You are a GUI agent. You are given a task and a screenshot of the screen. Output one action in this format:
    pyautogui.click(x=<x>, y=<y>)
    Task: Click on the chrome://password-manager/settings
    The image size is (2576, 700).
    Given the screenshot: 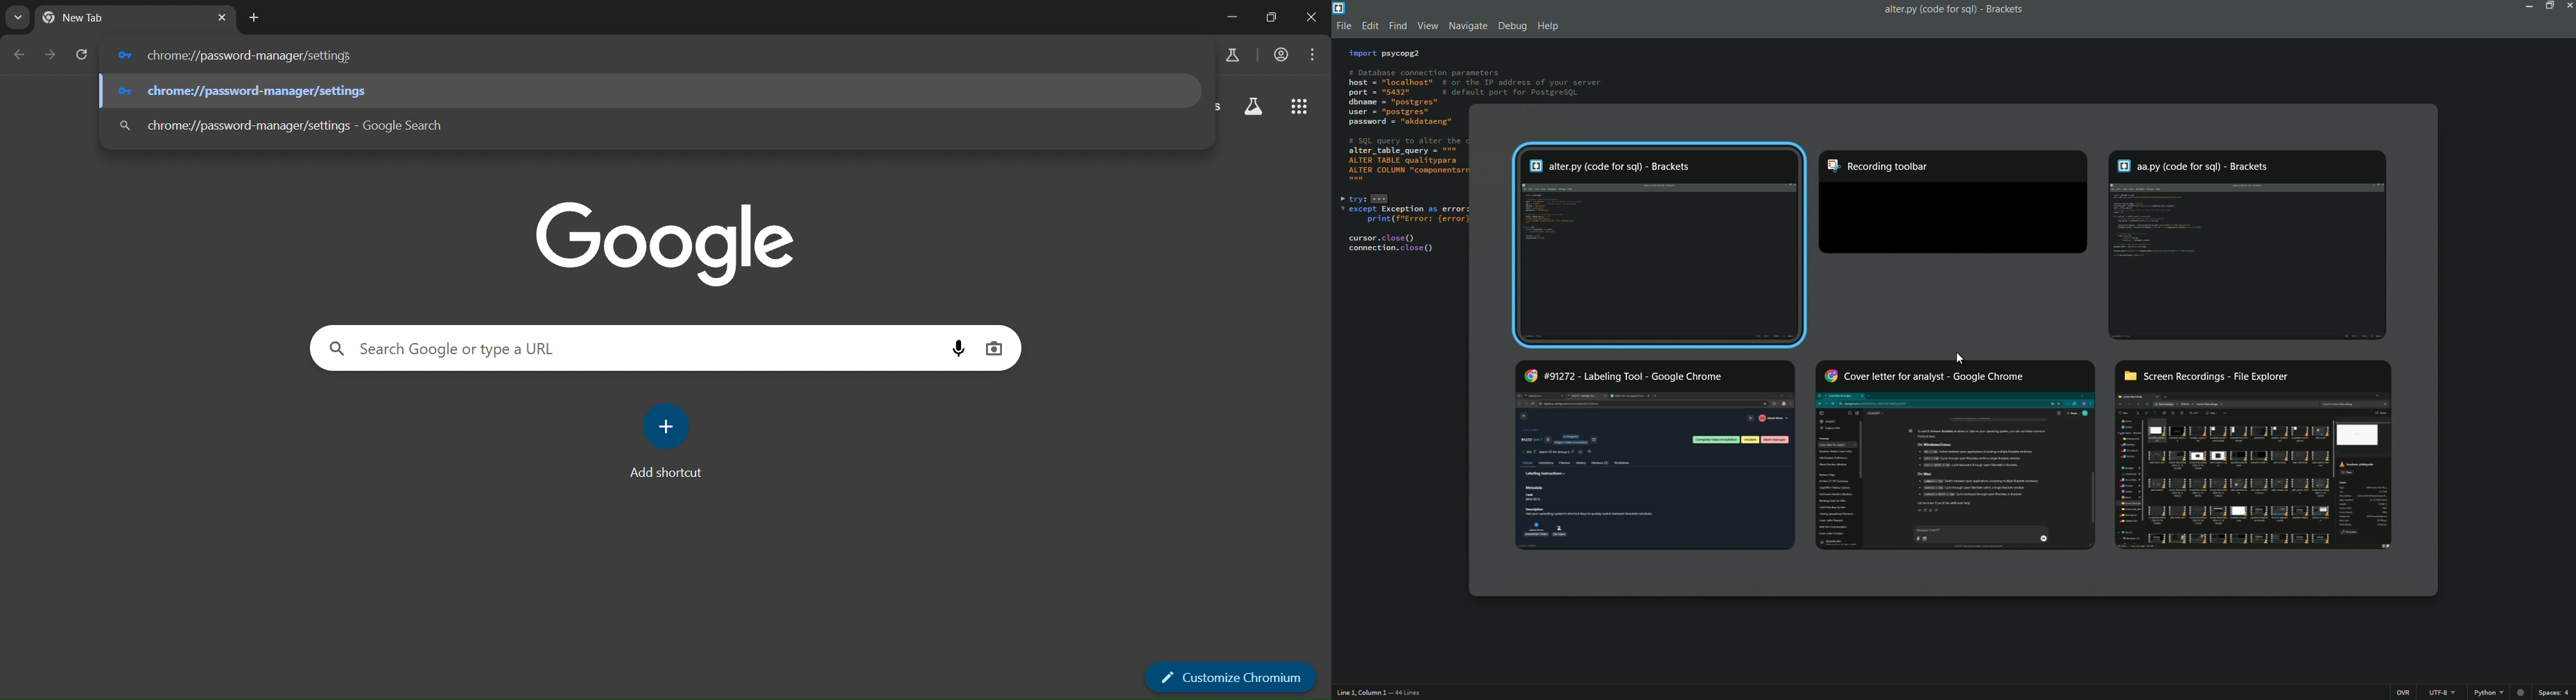 What is the action you would take?
    pyautogui.click(x=650, y=55)
    